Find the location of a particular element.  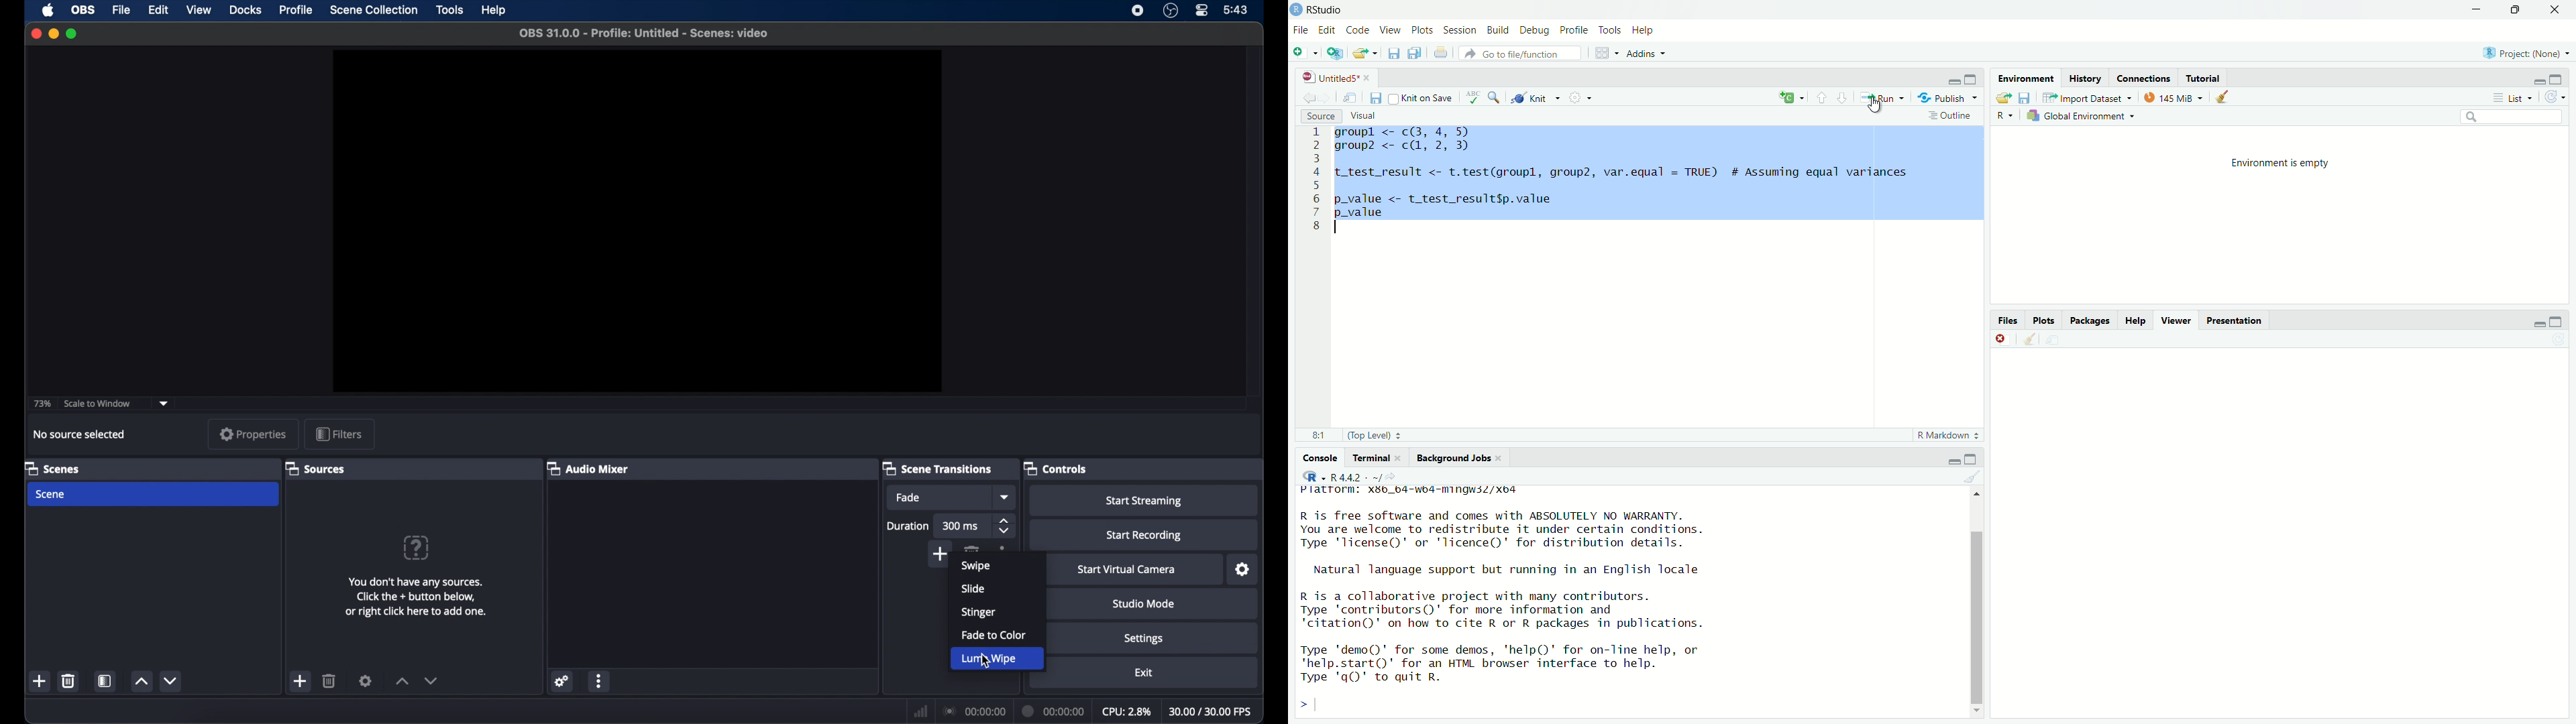

Background Jobs is located at coordinates (1459, 459).